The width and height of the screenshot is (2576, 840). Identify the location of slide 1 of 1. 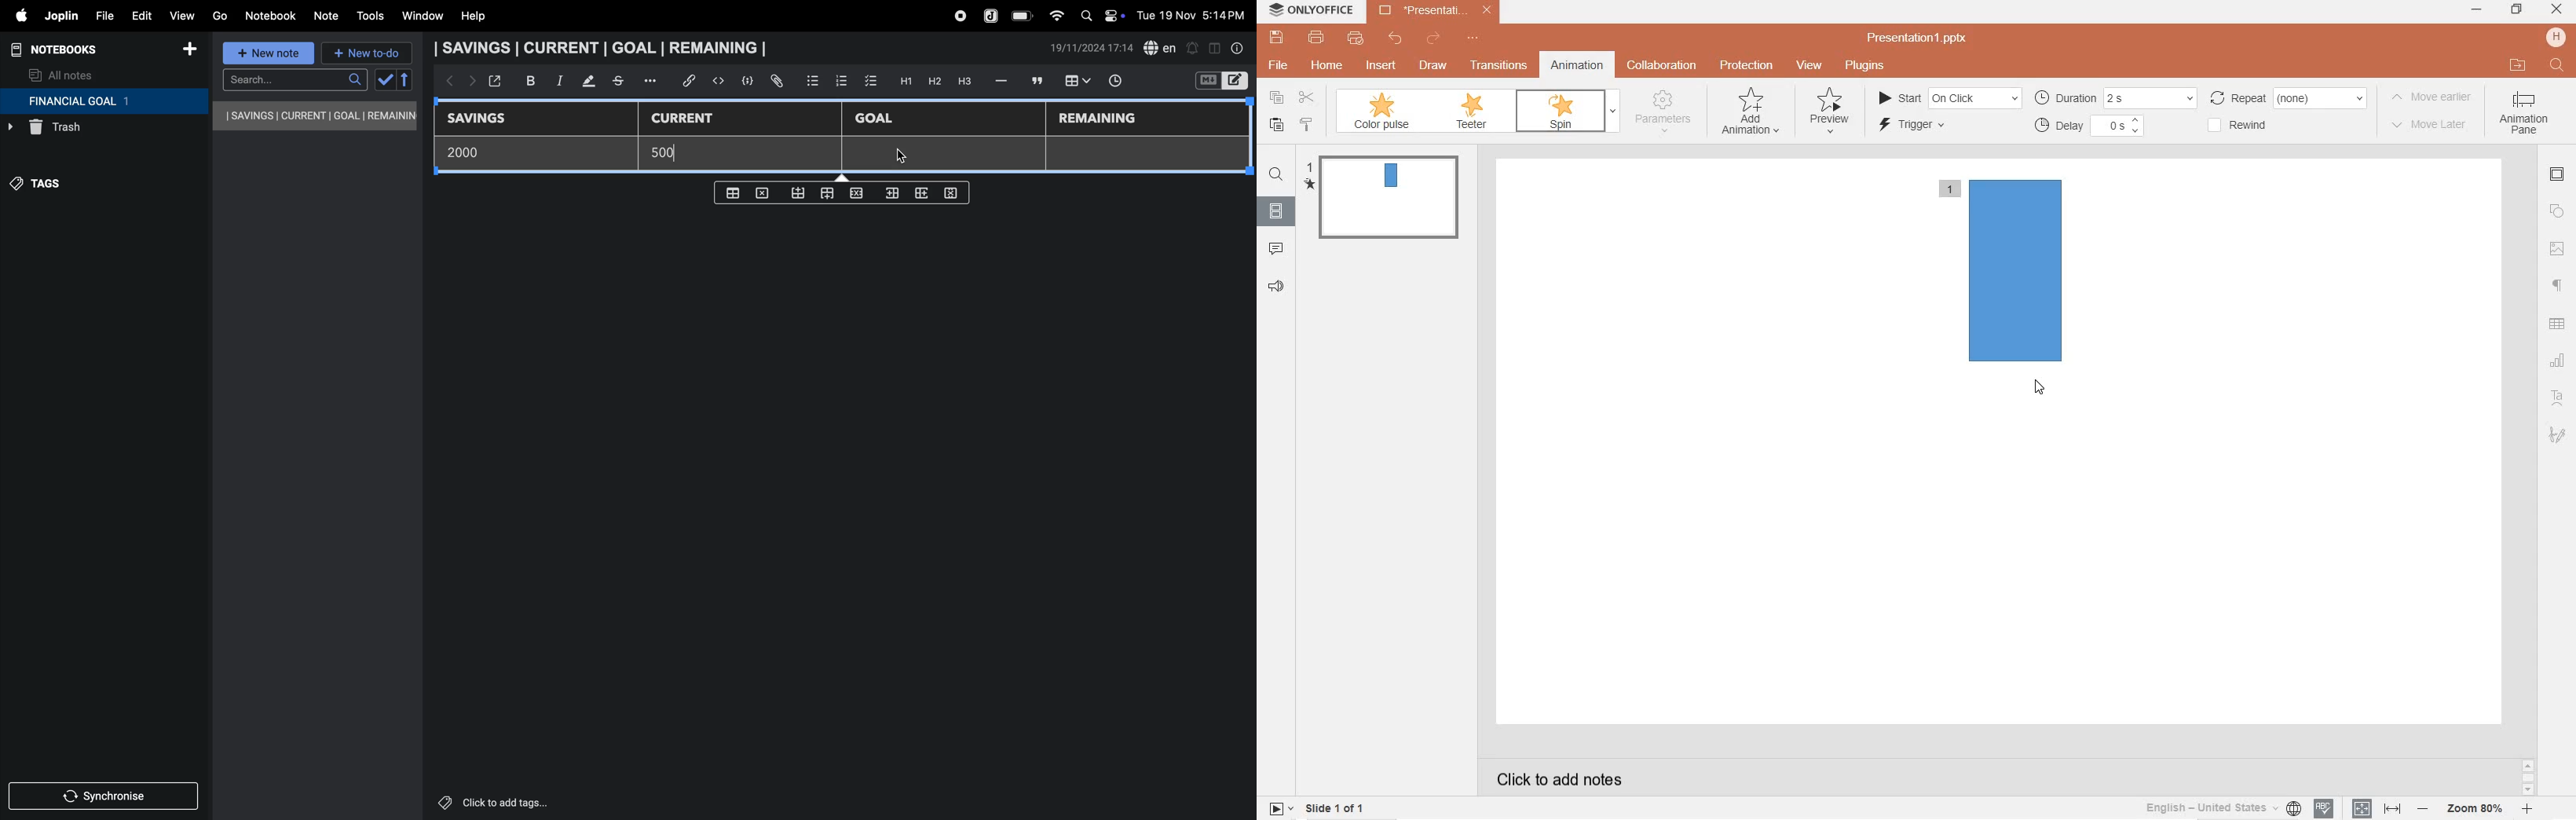
(1337, 811).